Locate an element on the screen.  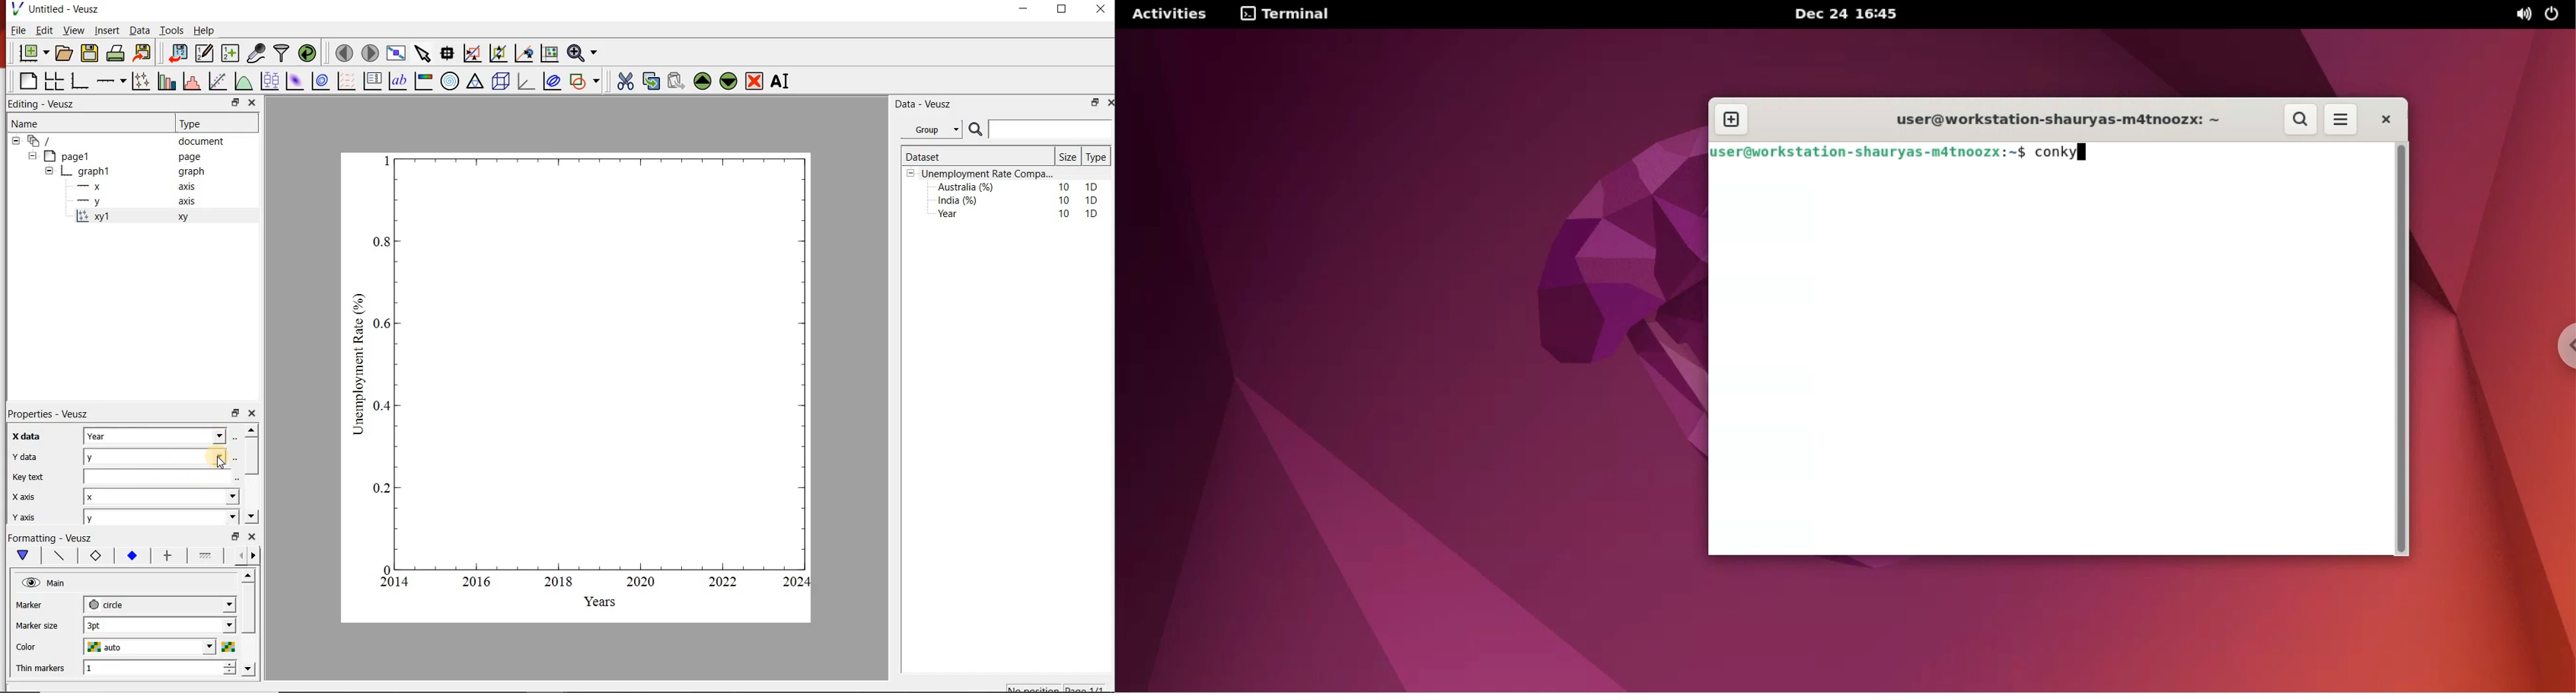
‘document is located at coordinates (124, 140).